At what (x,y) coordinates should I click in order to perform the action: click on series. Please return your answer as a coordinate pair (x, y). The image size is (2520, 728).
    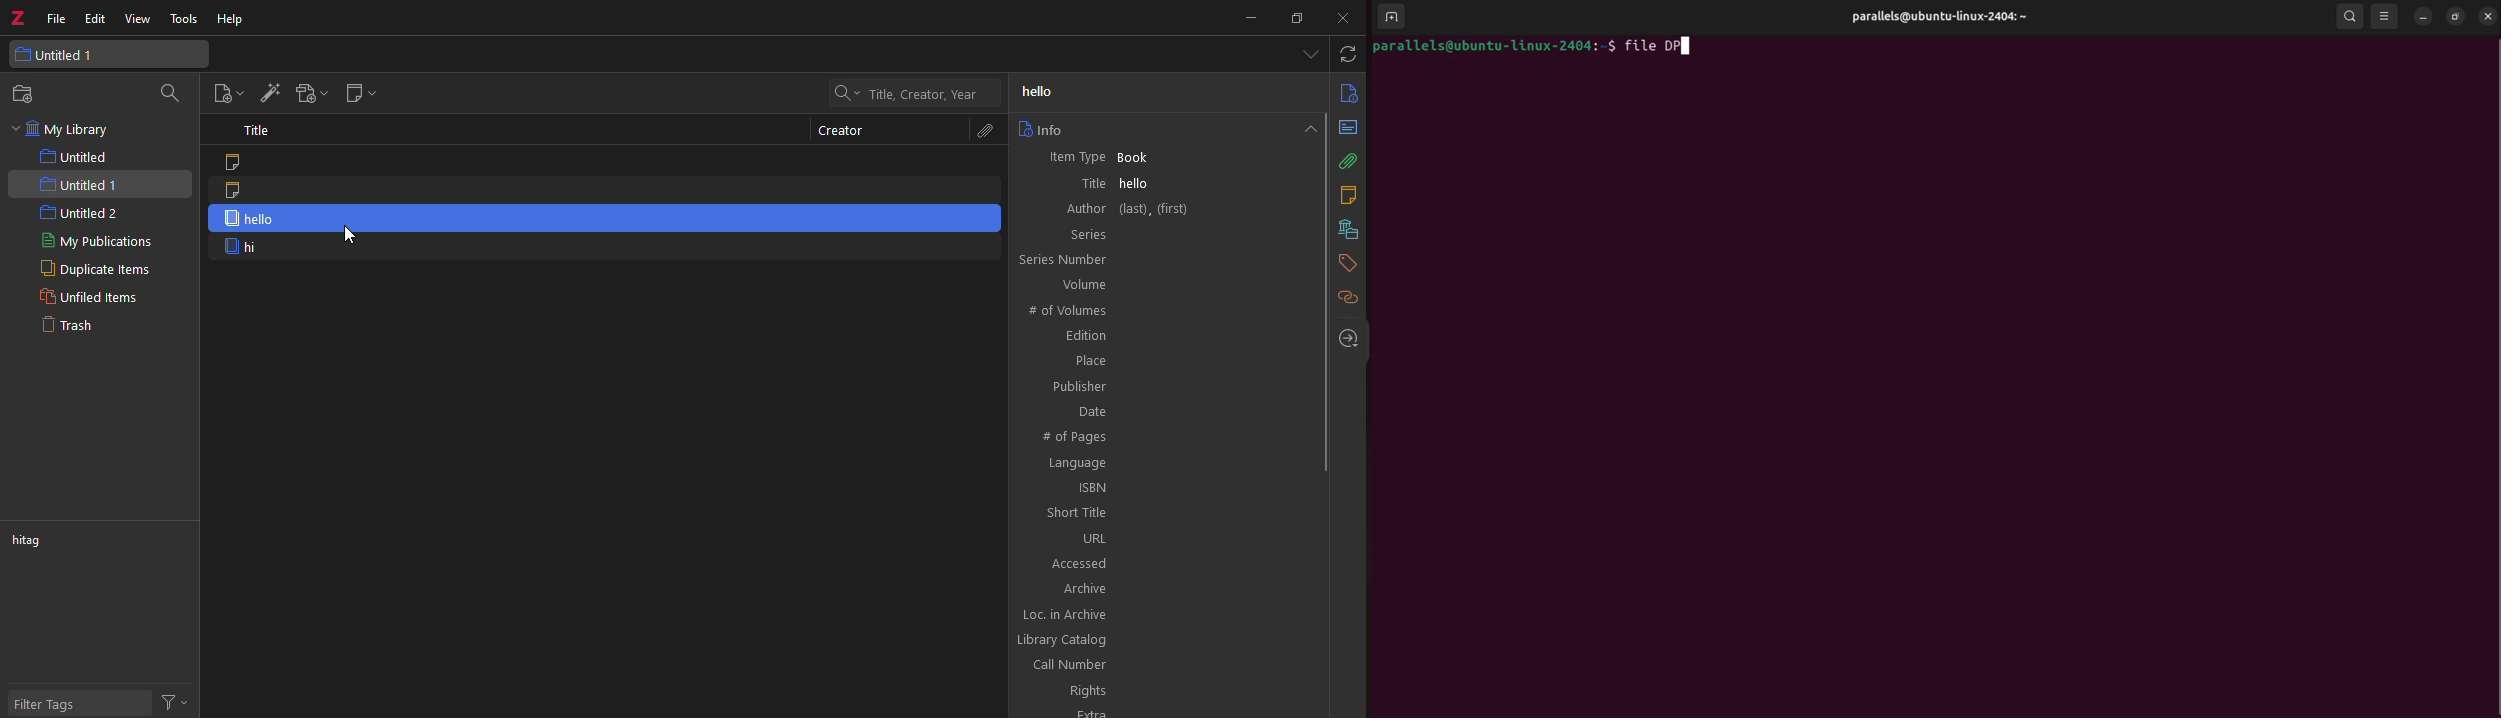
    Looking at the image, I should click on (1099, 236).